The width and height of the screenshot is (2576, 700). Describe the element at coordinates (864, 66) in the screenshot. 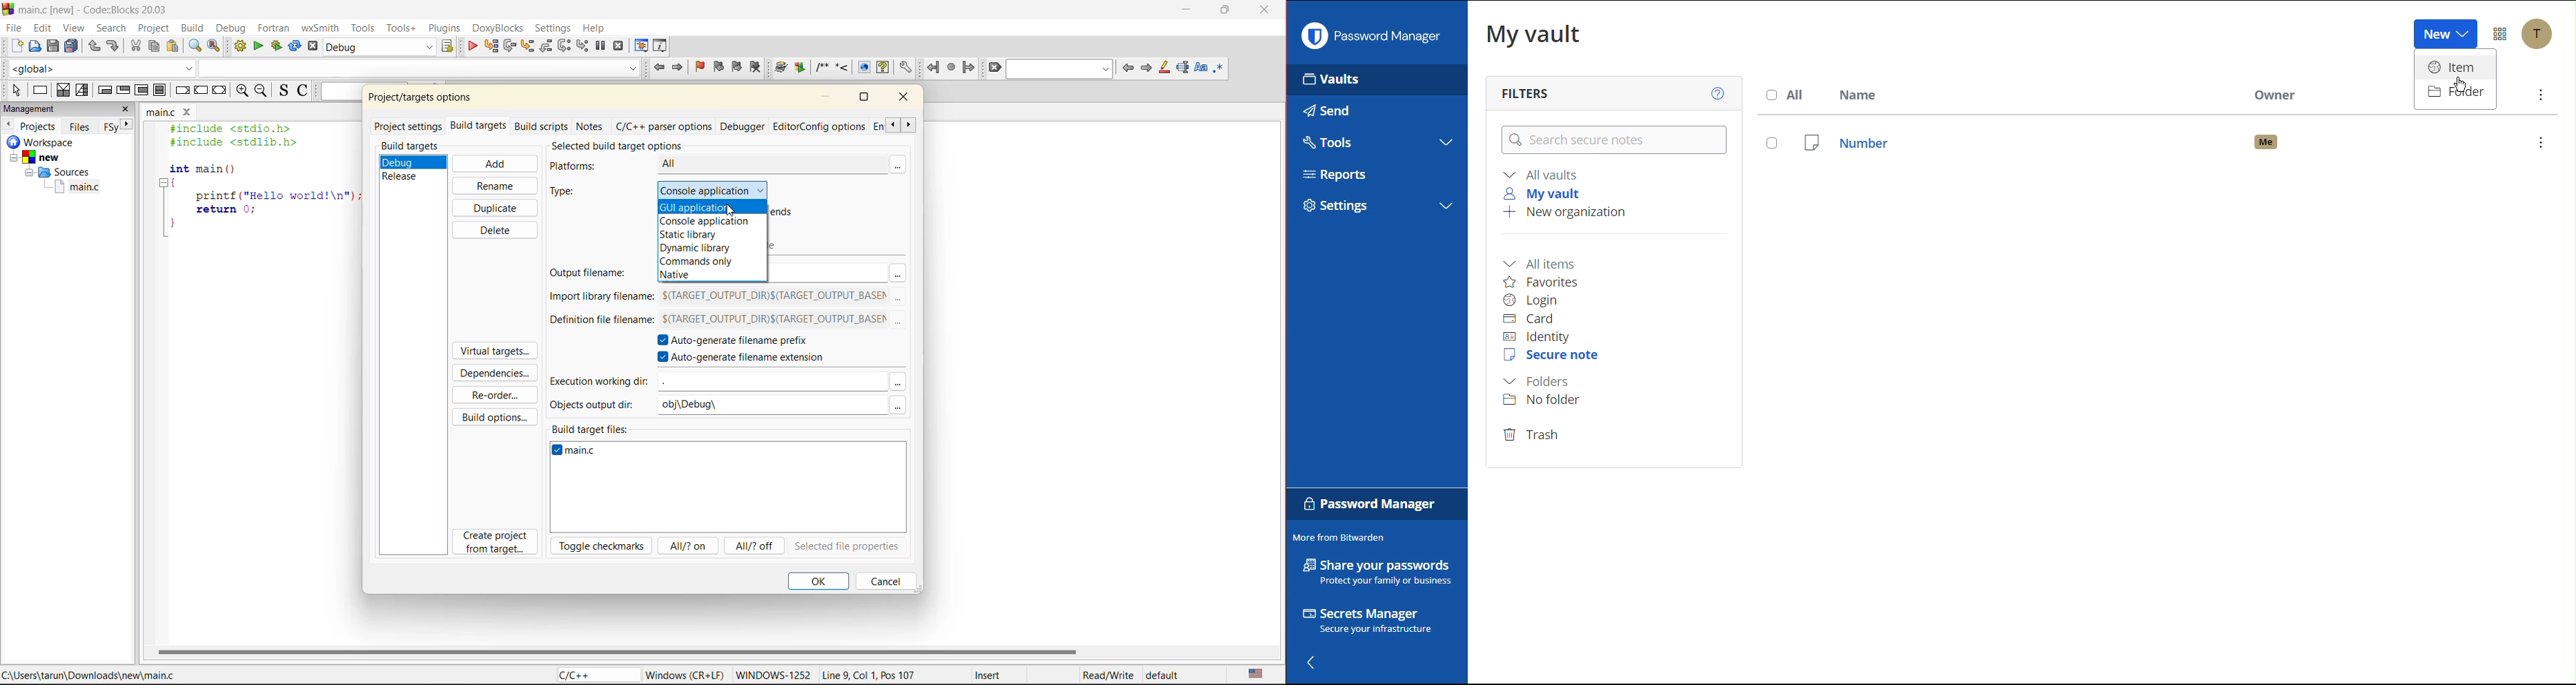

I see `Run HTML Documentation` at that location.